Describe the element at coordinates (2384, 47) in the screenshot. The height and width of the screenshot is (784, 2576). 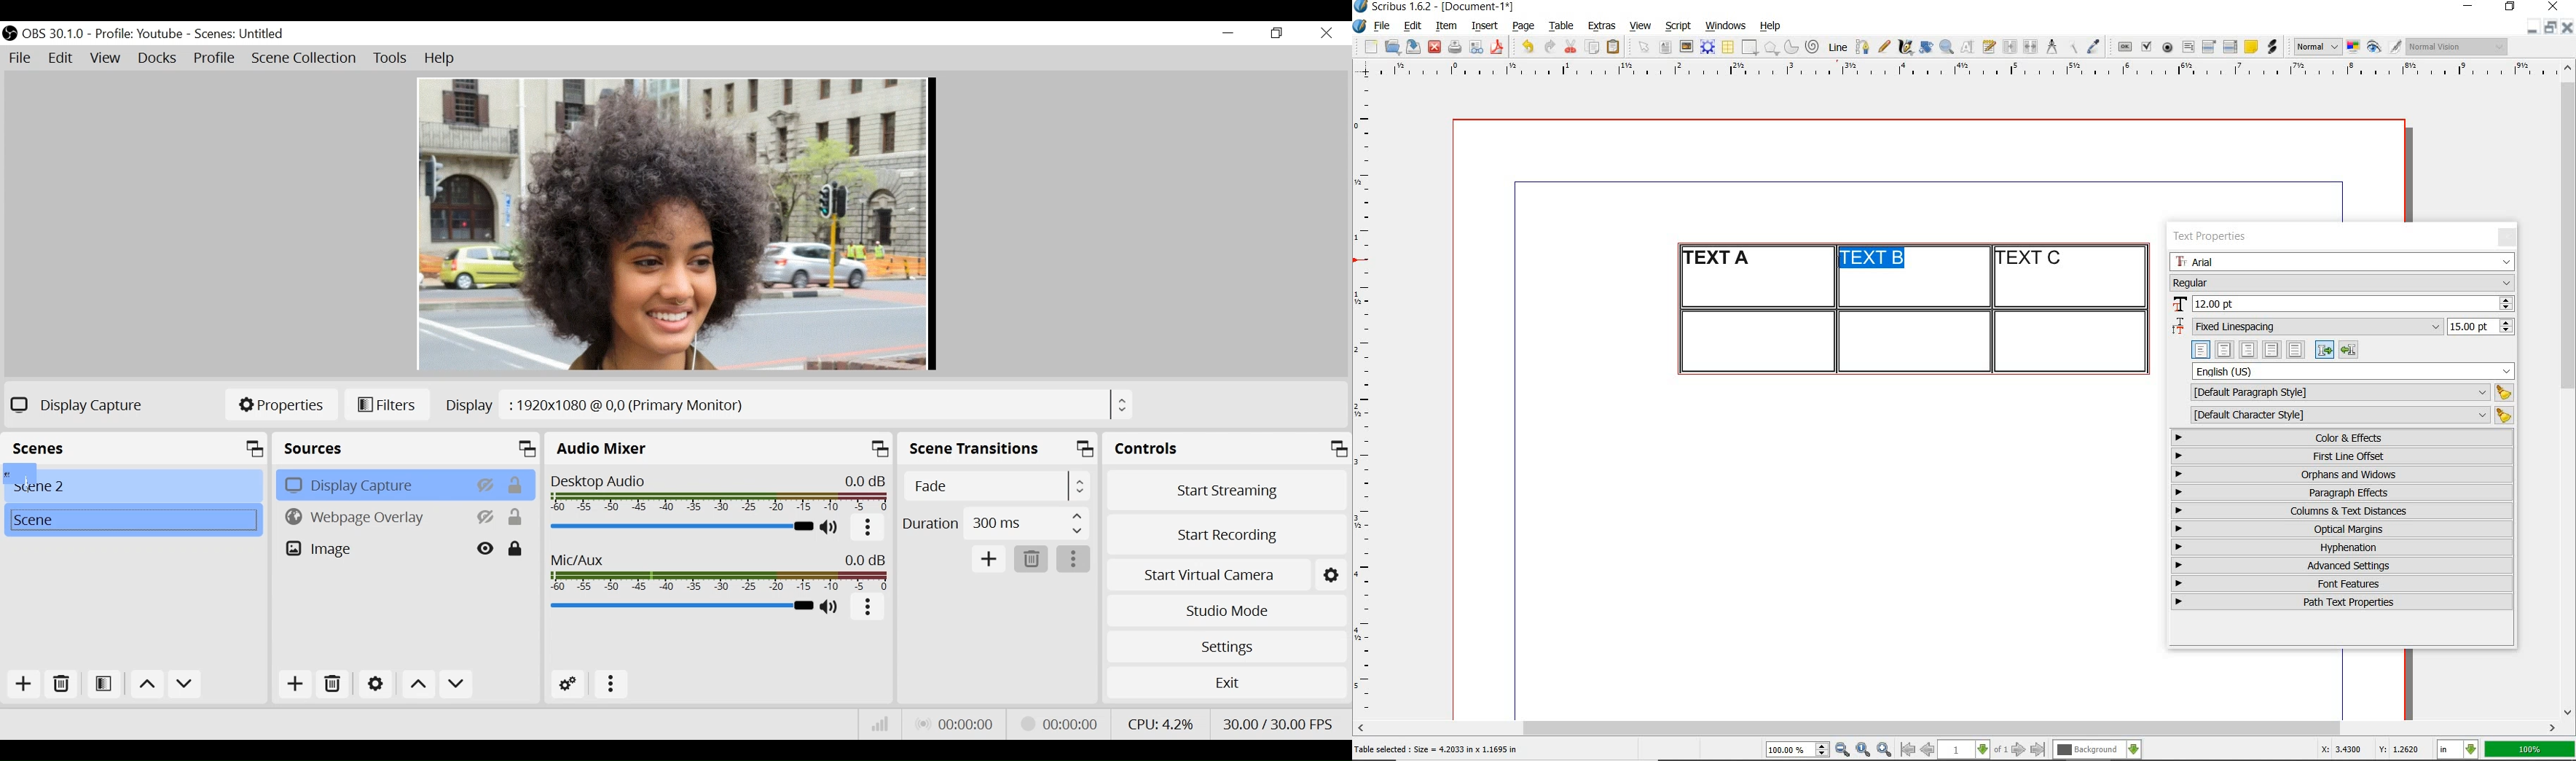
I see `preview mode` at that location.